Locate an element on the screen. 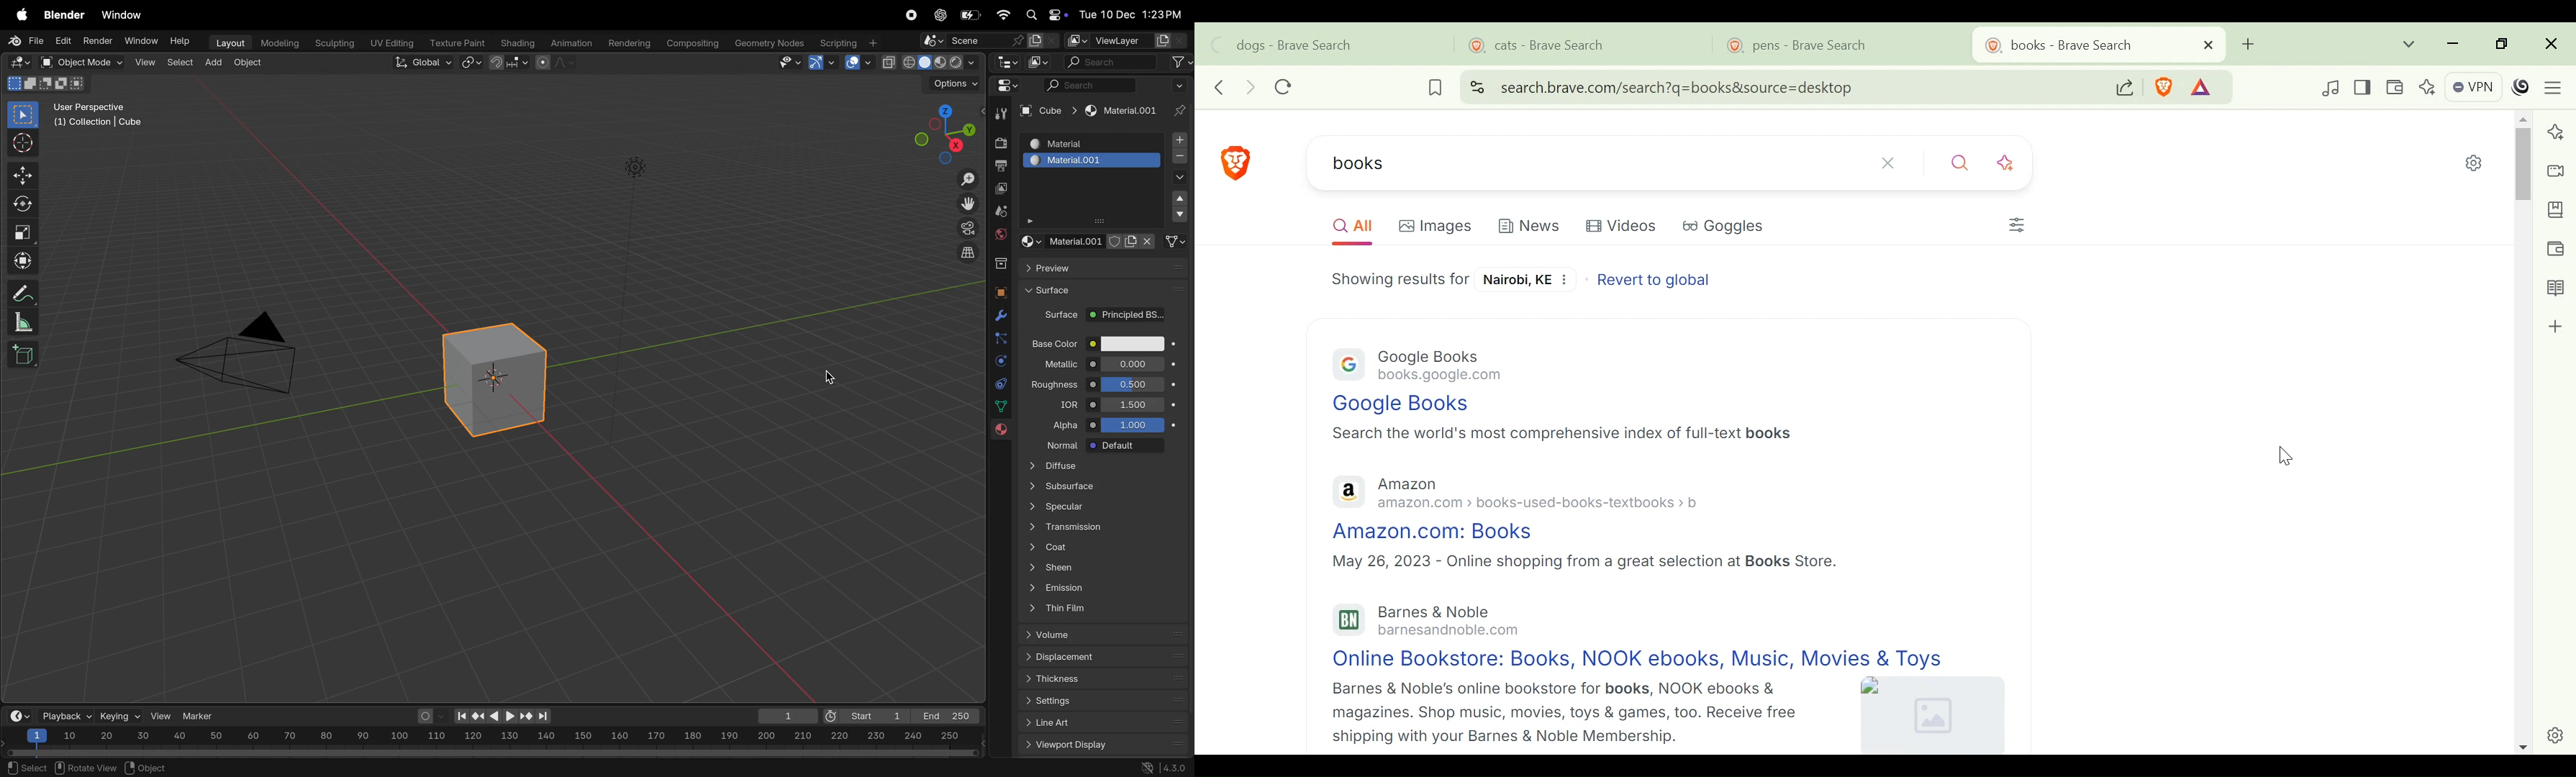 This screenshot has height=784, width=2576. transmission is located at coordinates (1102, 527).